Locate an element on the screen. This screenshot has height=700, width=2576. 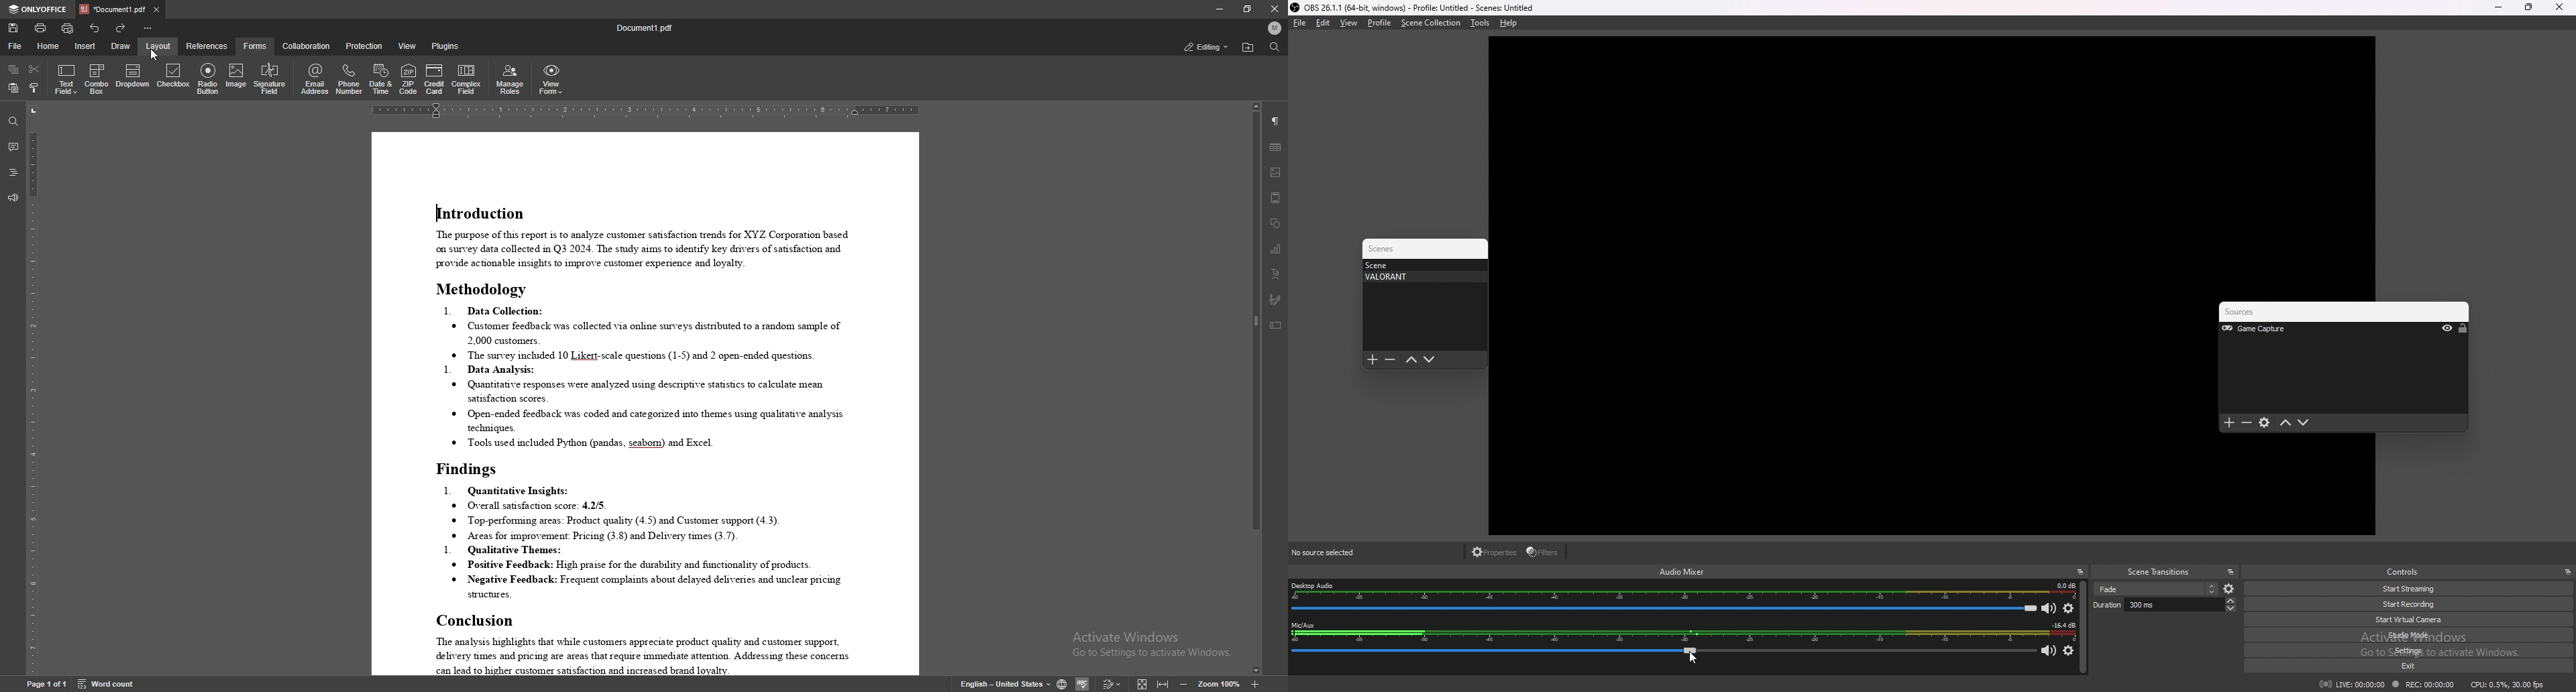
mute desktop audio is located at coordinates (2049, 608).